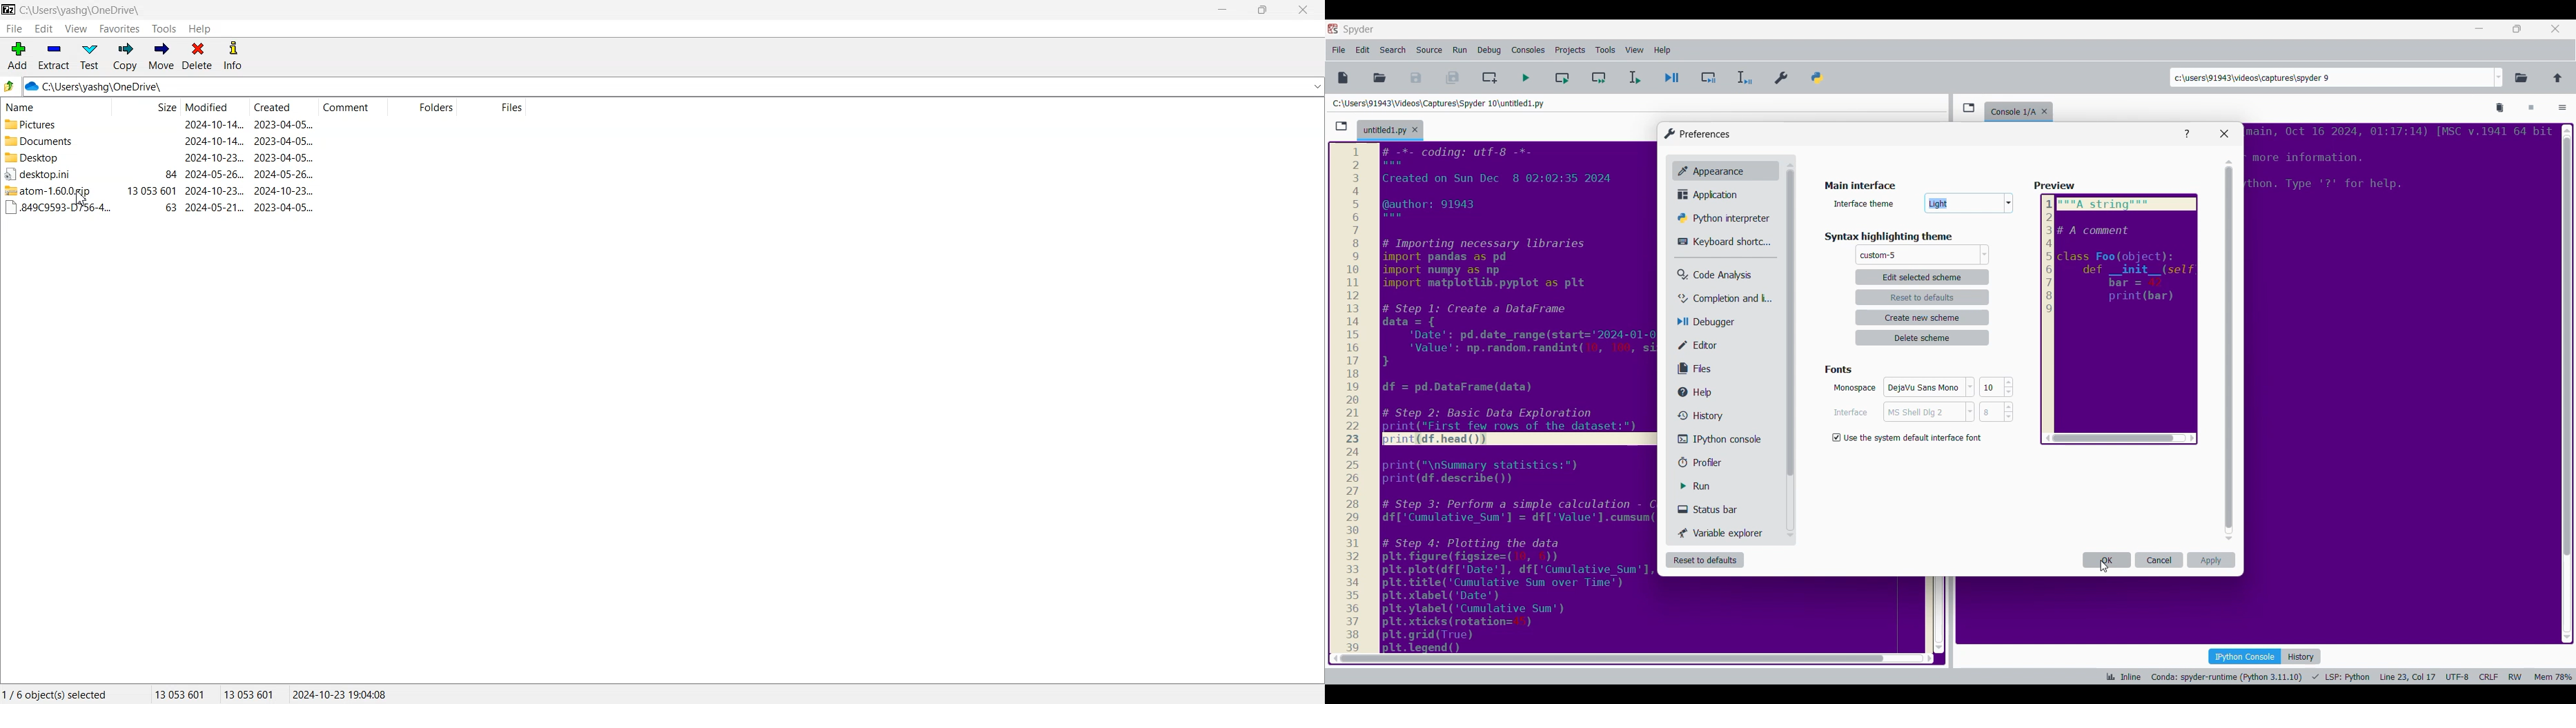  I want to click on Debug menu, so click(1489, 50).